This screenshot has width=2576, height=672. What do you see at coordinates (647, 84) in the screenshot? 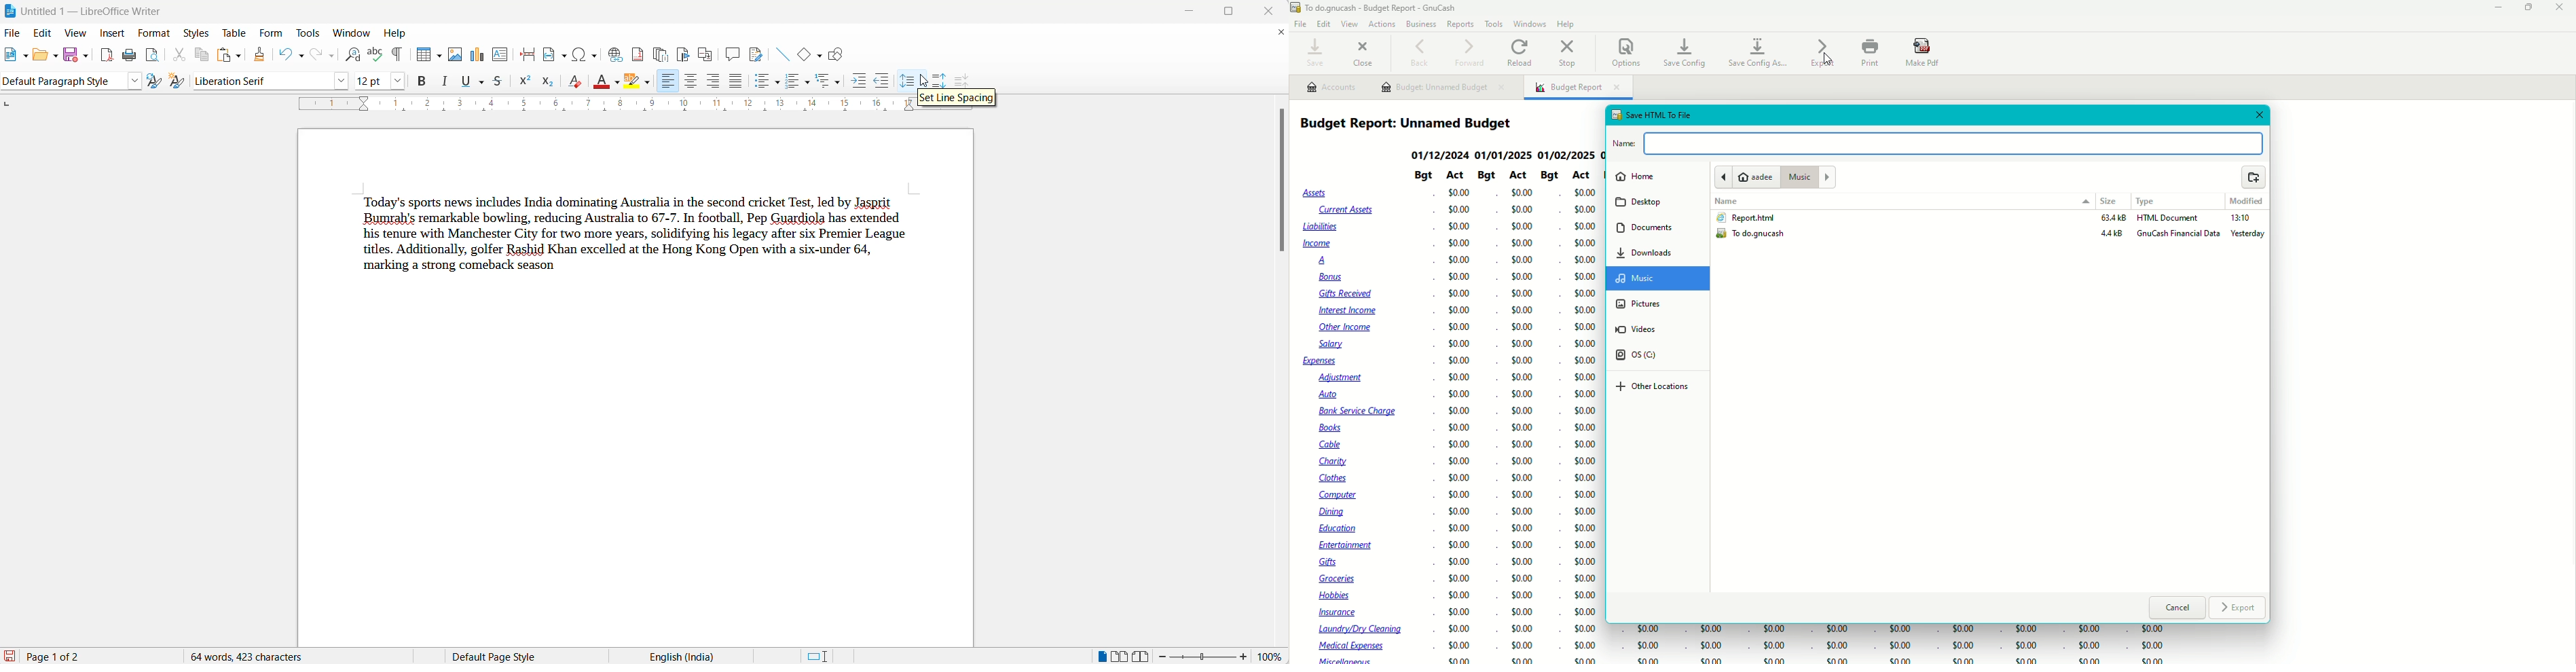
I see `character highlight options` at bounding box center [647, 84].